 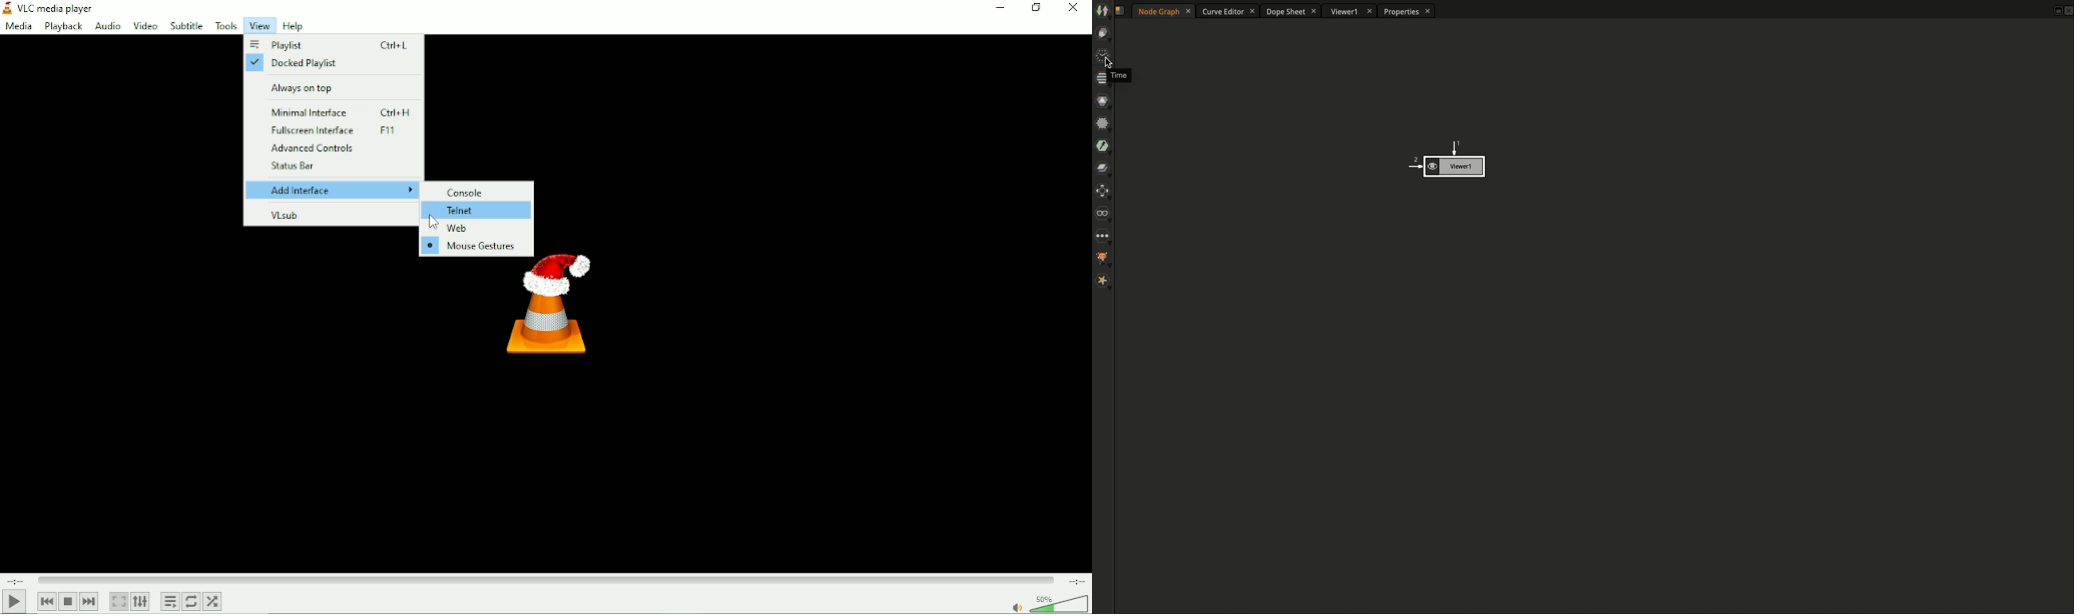 I want to click on Playlist, so click(x=330, y=46).